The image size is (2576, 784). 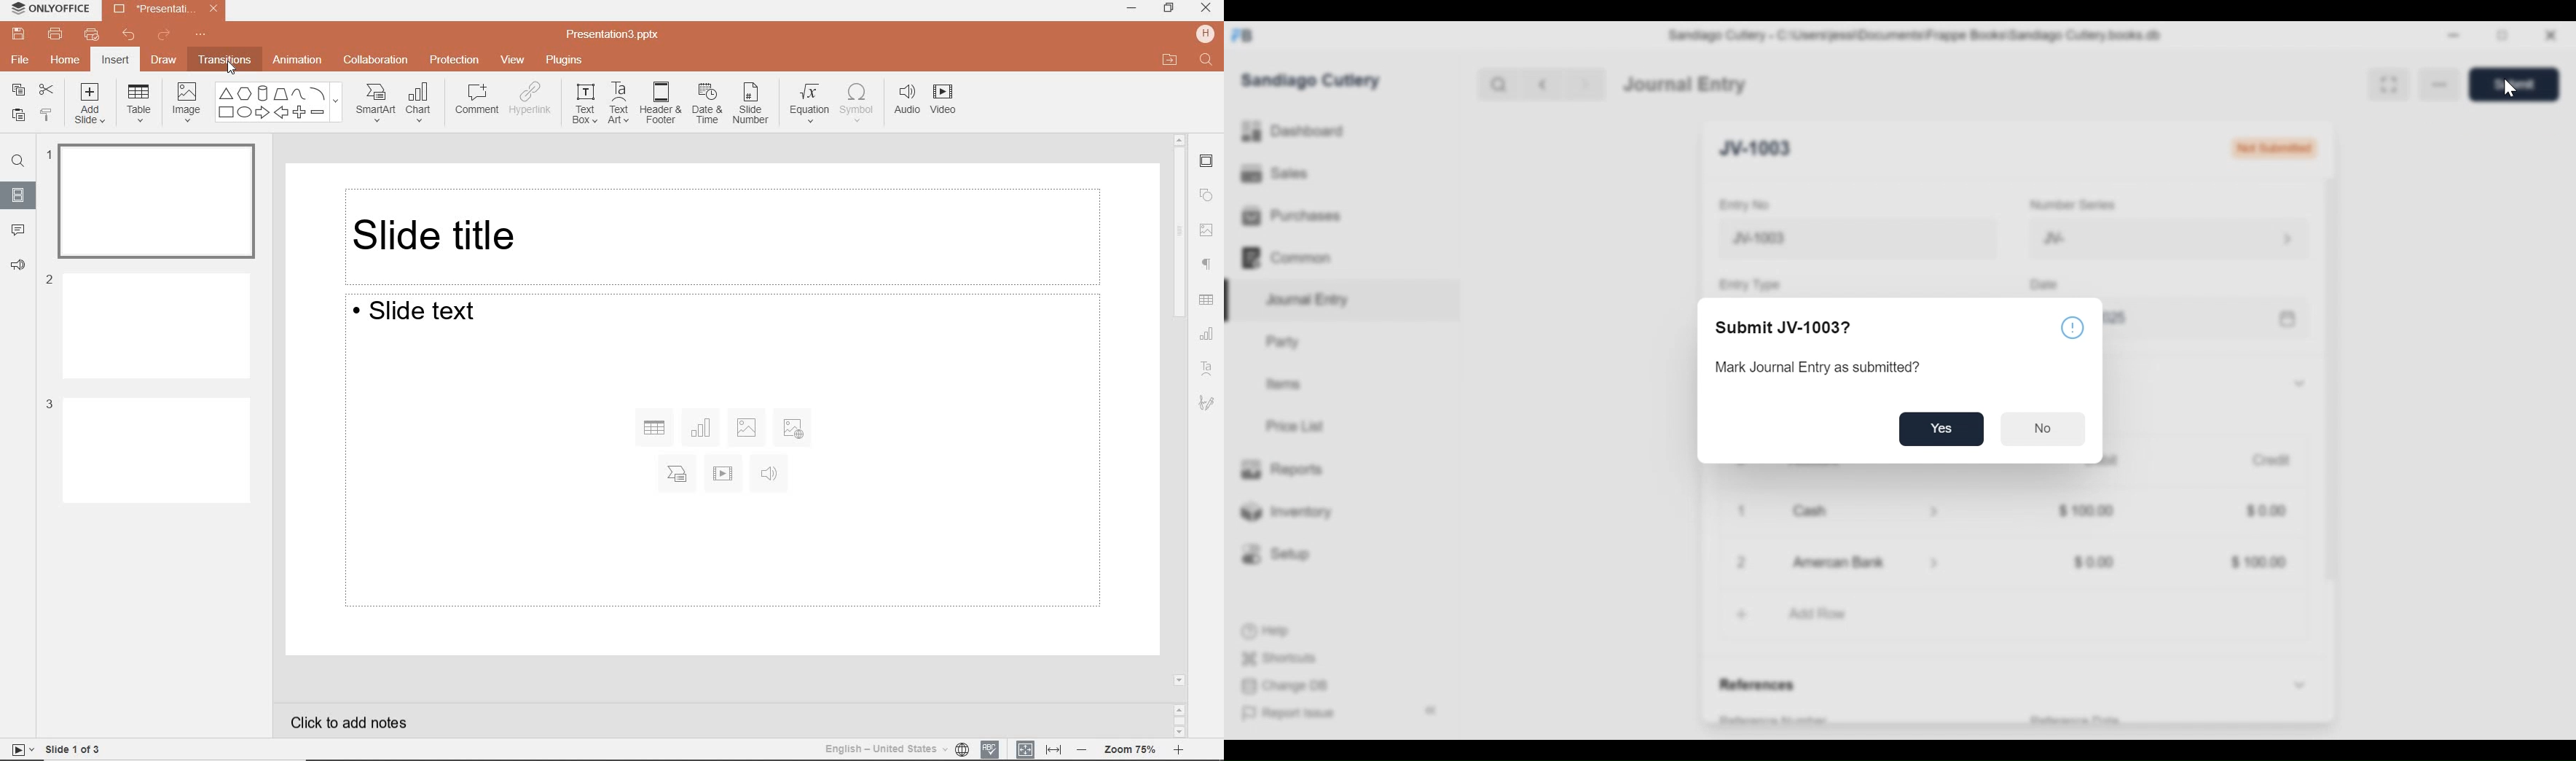 I want to click on AUDIO, so click(x=905, y=101).